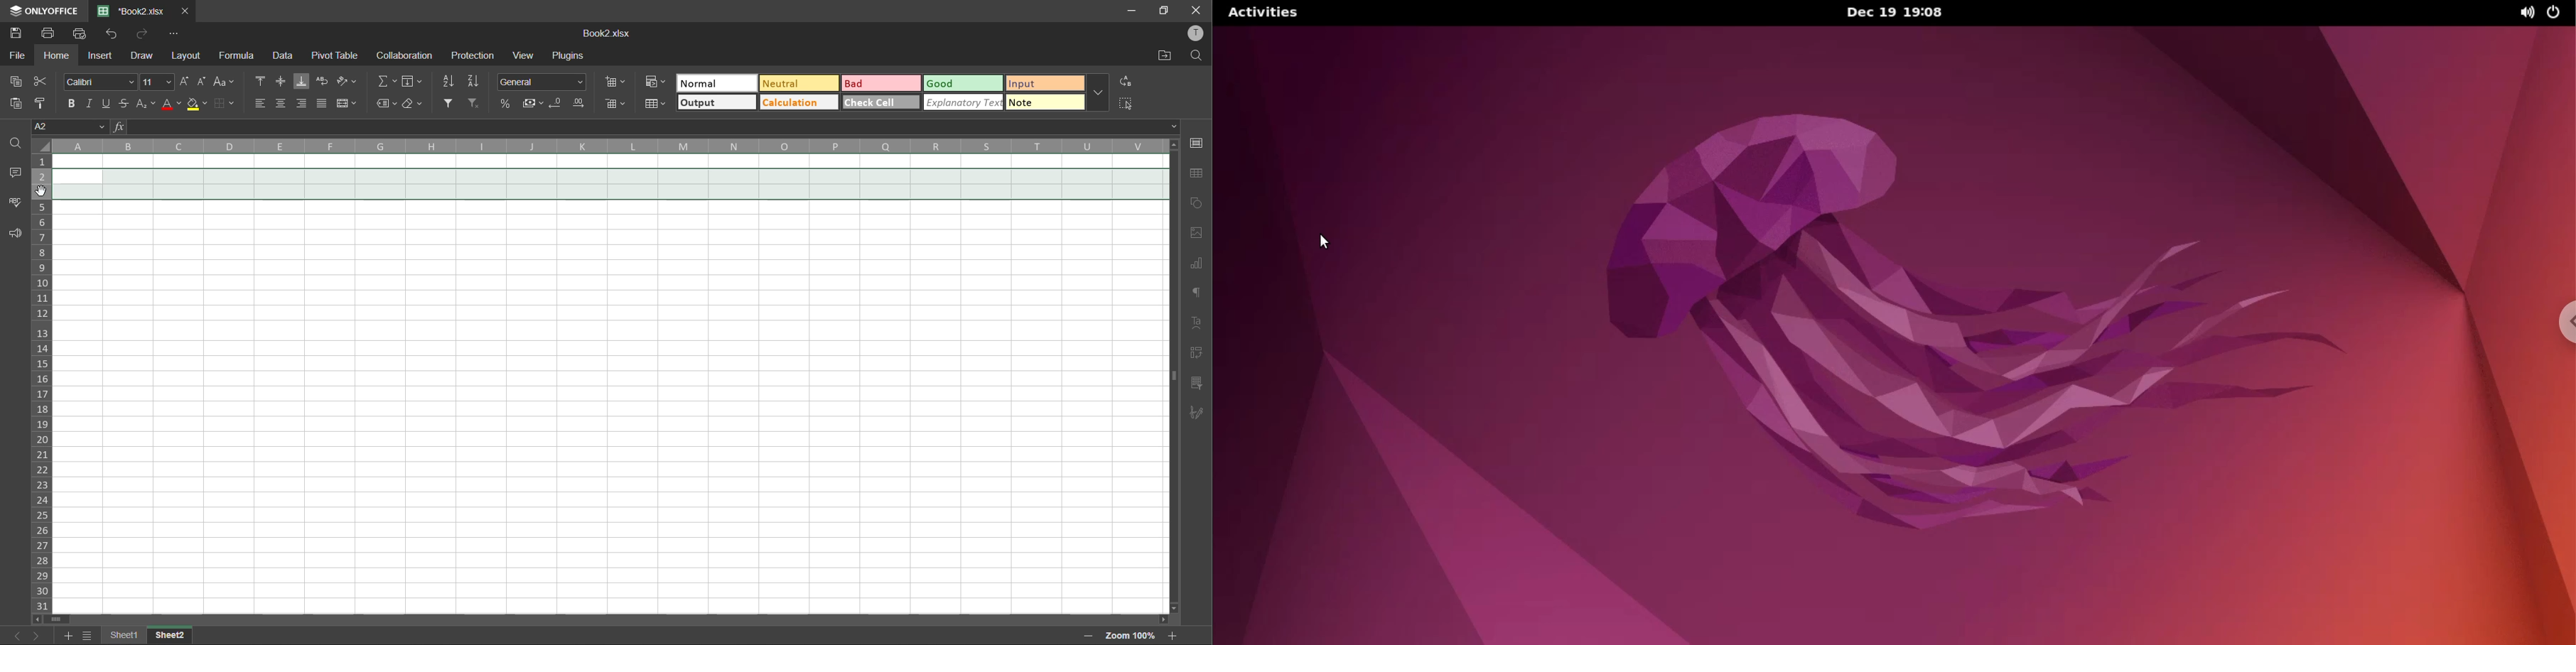  Describe the element at coordinates (127, 635) in the screenshot. I see `sheet names` at that location.